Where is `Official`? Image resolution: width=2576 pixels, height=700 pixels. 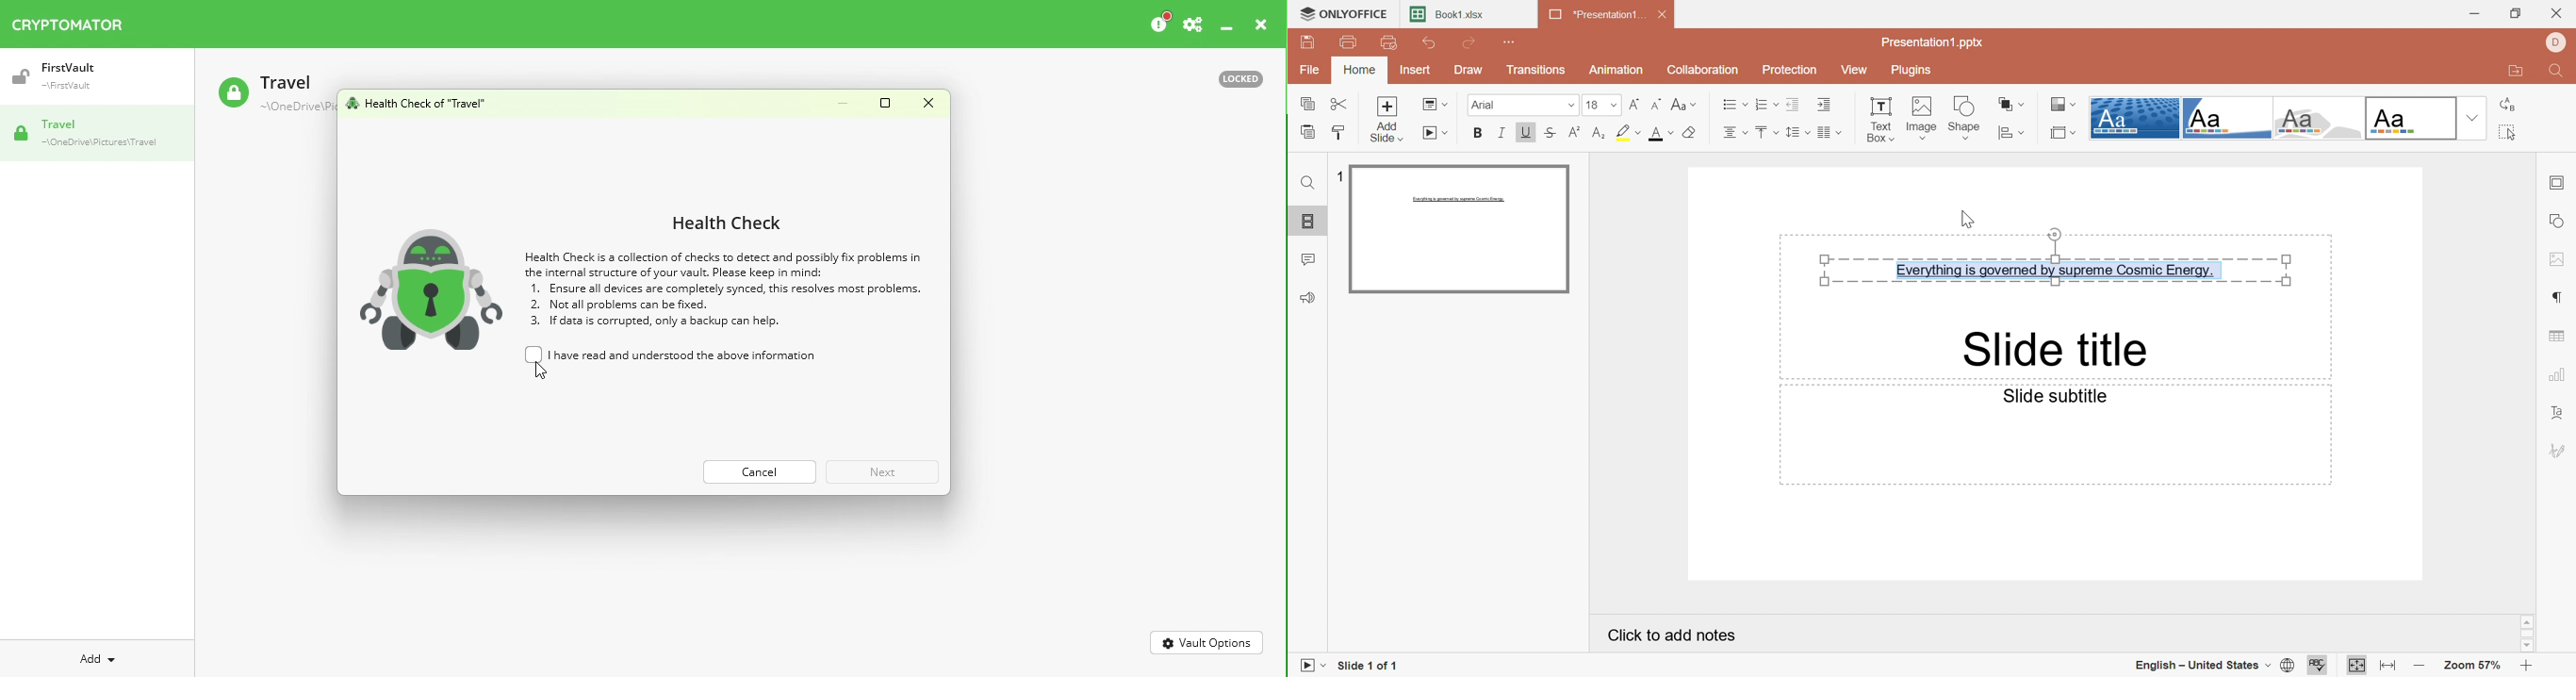 Official is located at coordinates (2411, 119).